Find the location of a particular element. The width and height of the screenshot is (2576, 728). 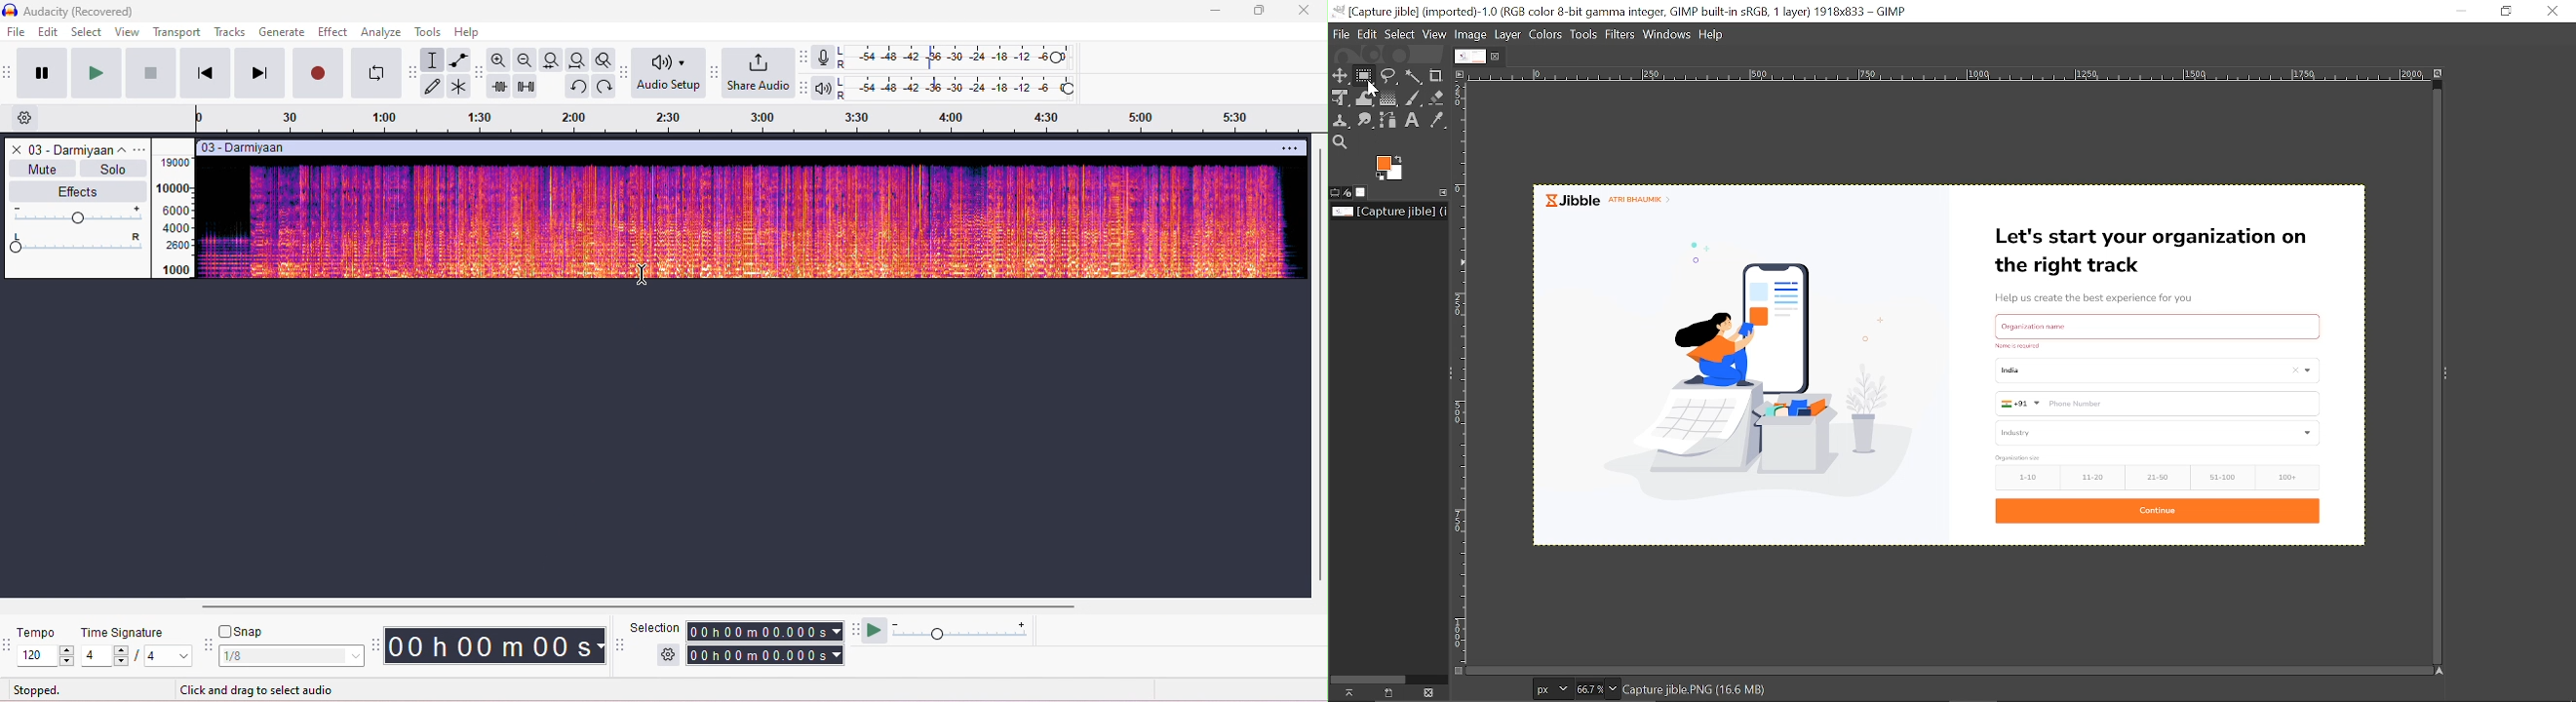

record is located at coordinates (319, 74).